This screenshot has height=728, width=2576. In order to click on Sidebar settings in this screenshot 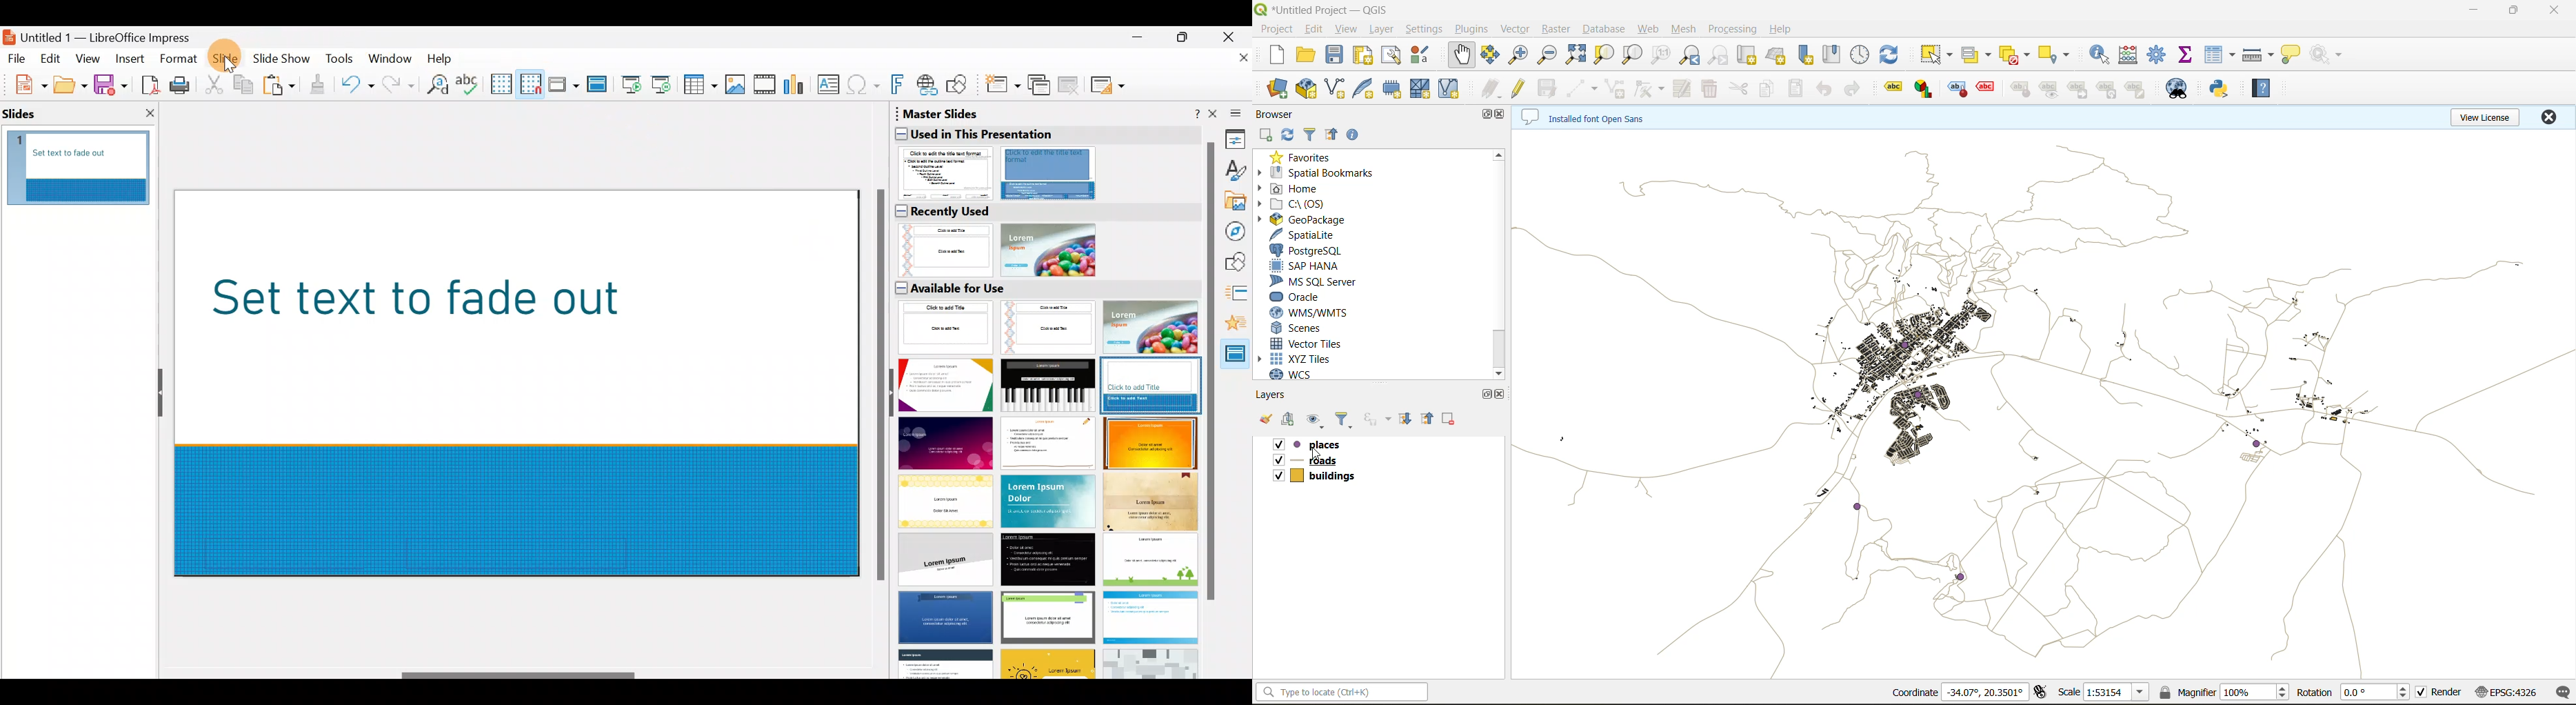, I will do `click(1234, 112)`.